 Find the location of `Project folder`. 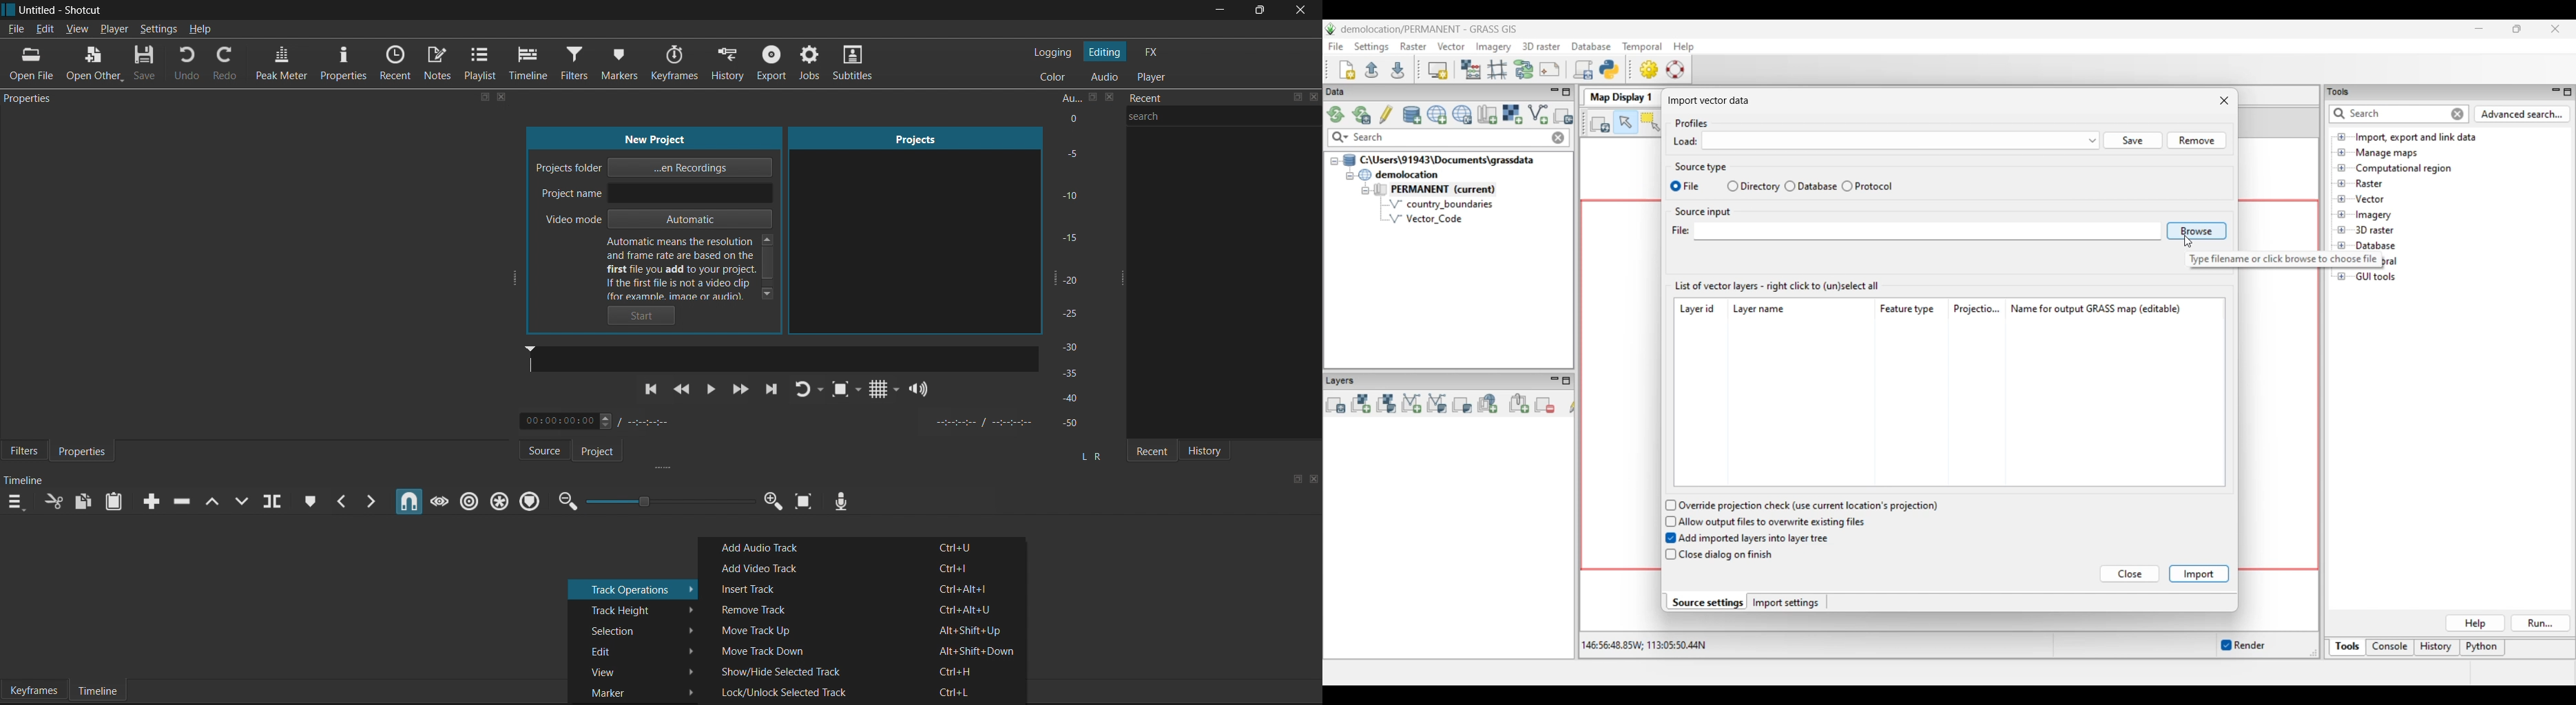

Project folder is located at coordinates (661, 168).